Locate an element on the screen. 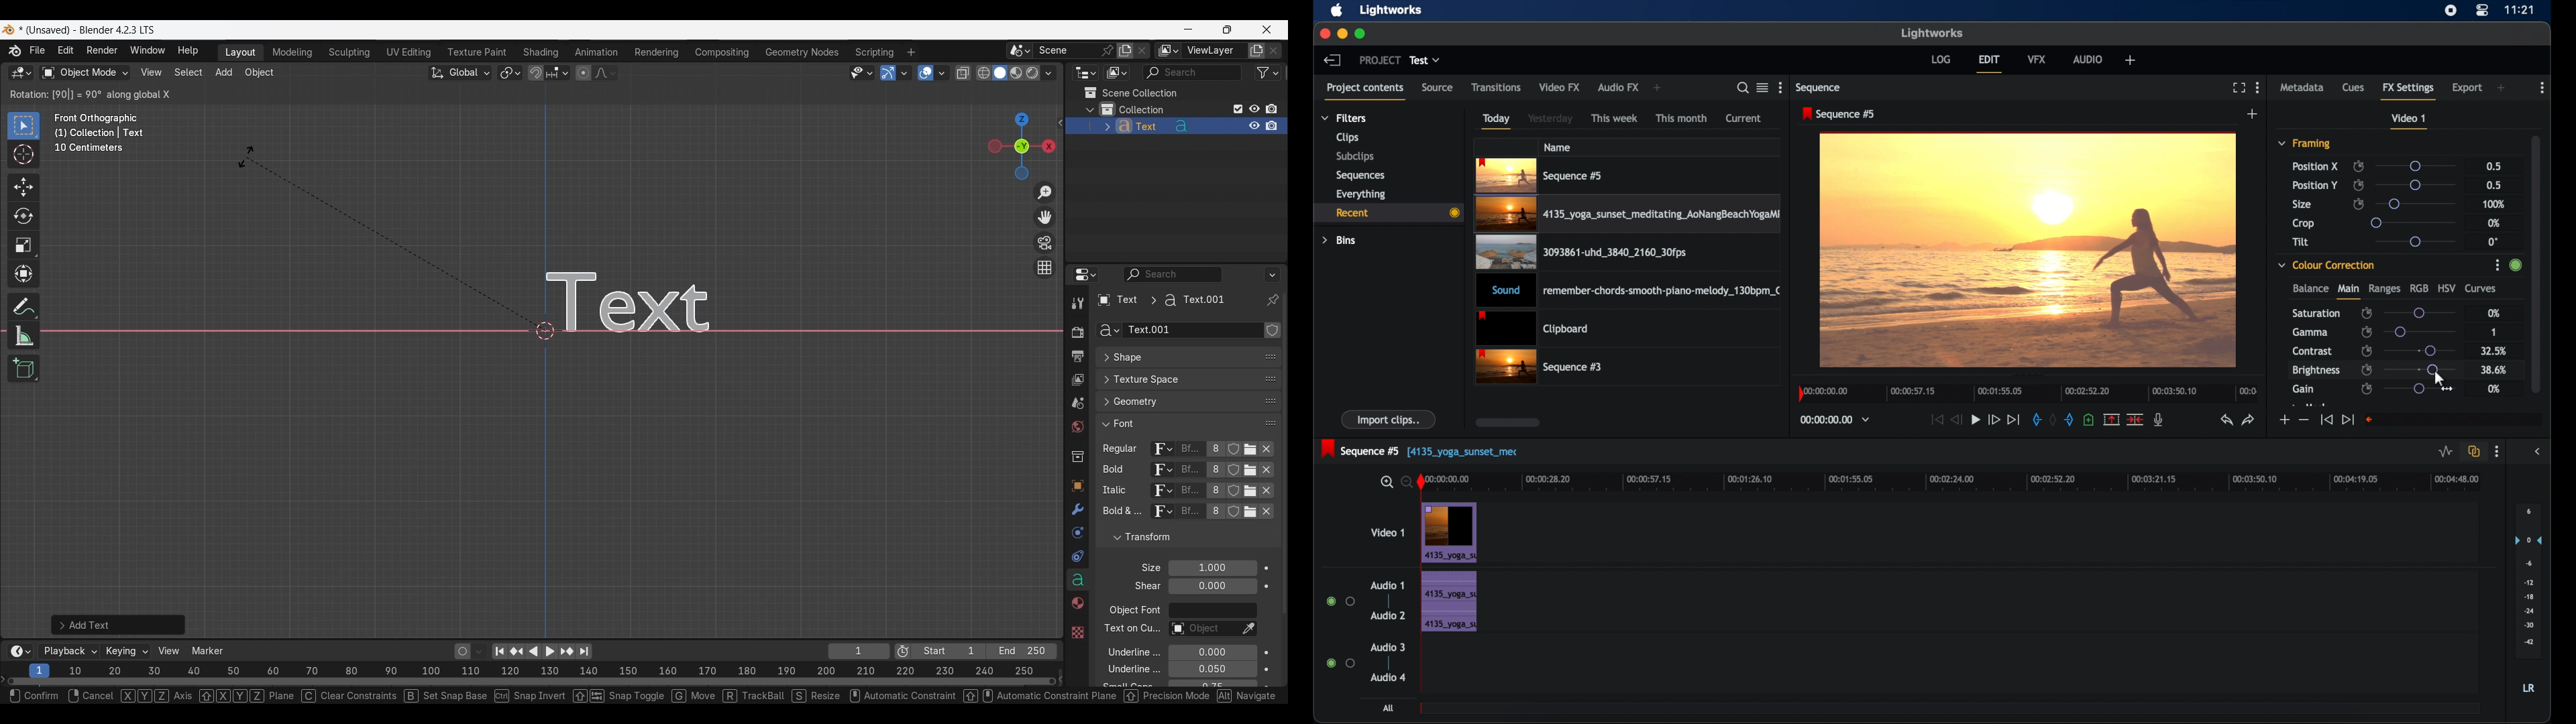 Image resolution: width=2576 pixels, height=728 pixels. source is located at coordinates (1437, 87).